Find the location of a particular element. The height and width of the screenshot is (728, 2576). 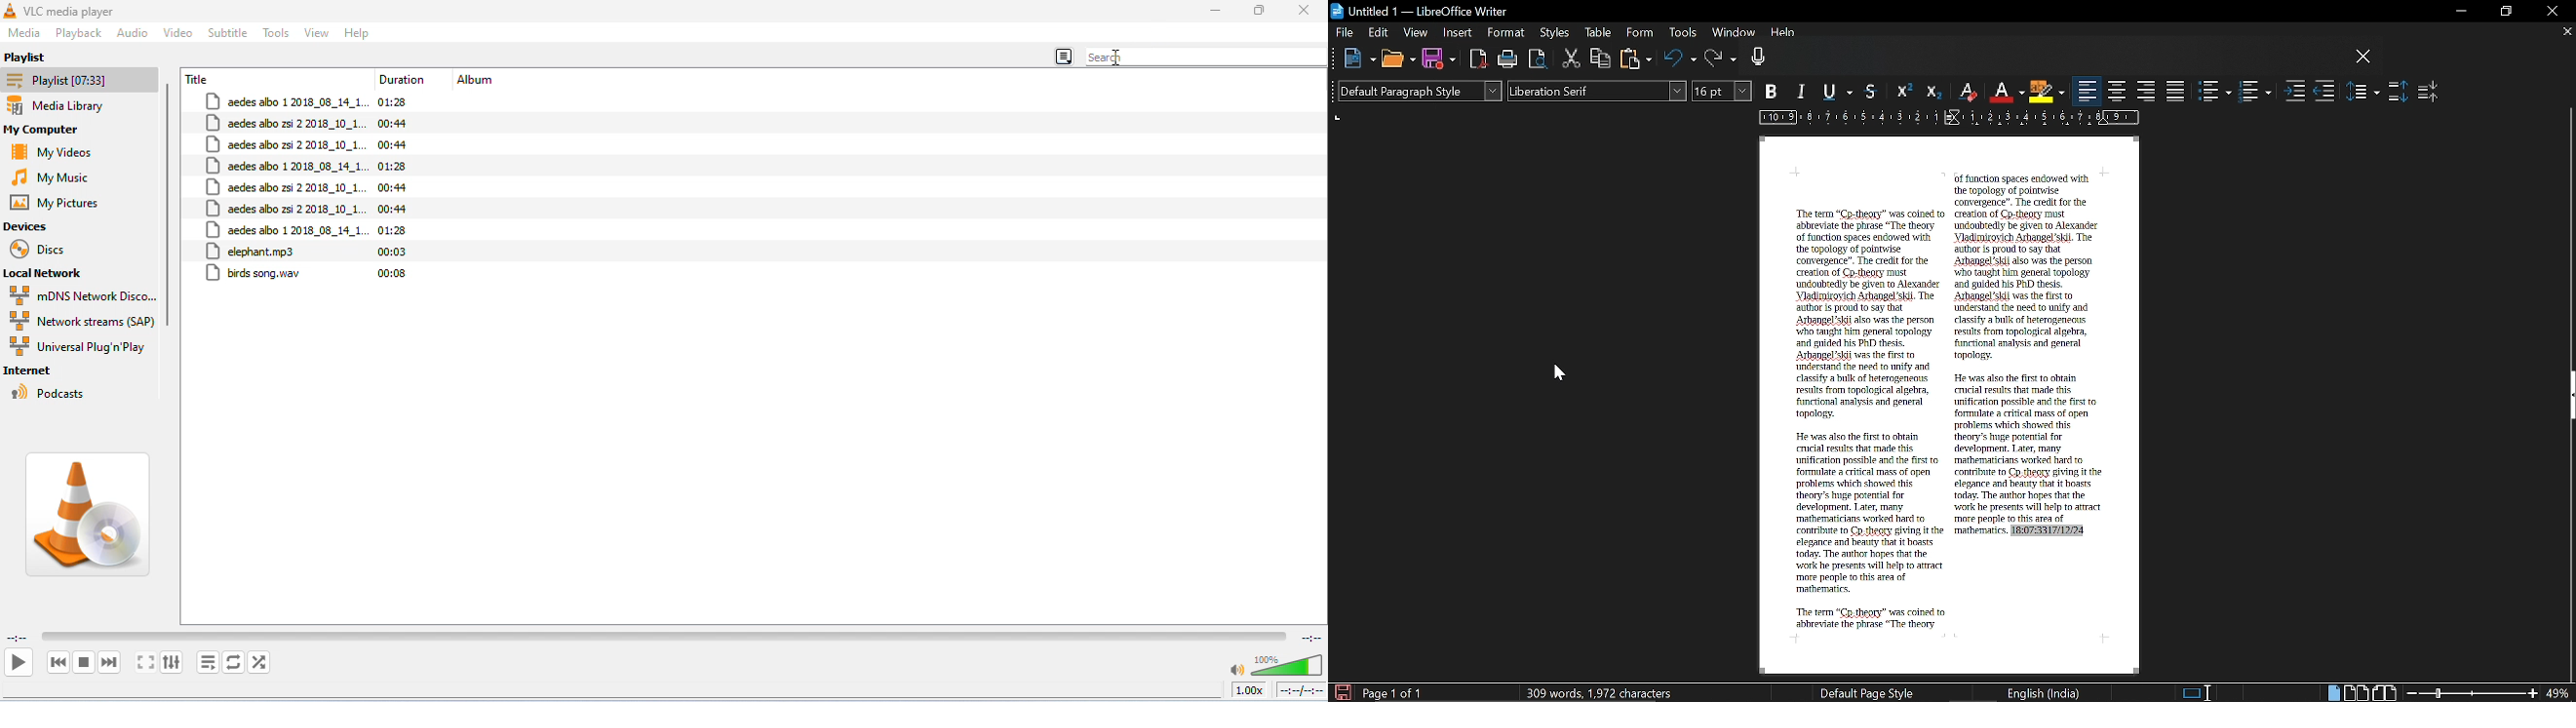

change playlist view is located at coordinates (1065, 53).